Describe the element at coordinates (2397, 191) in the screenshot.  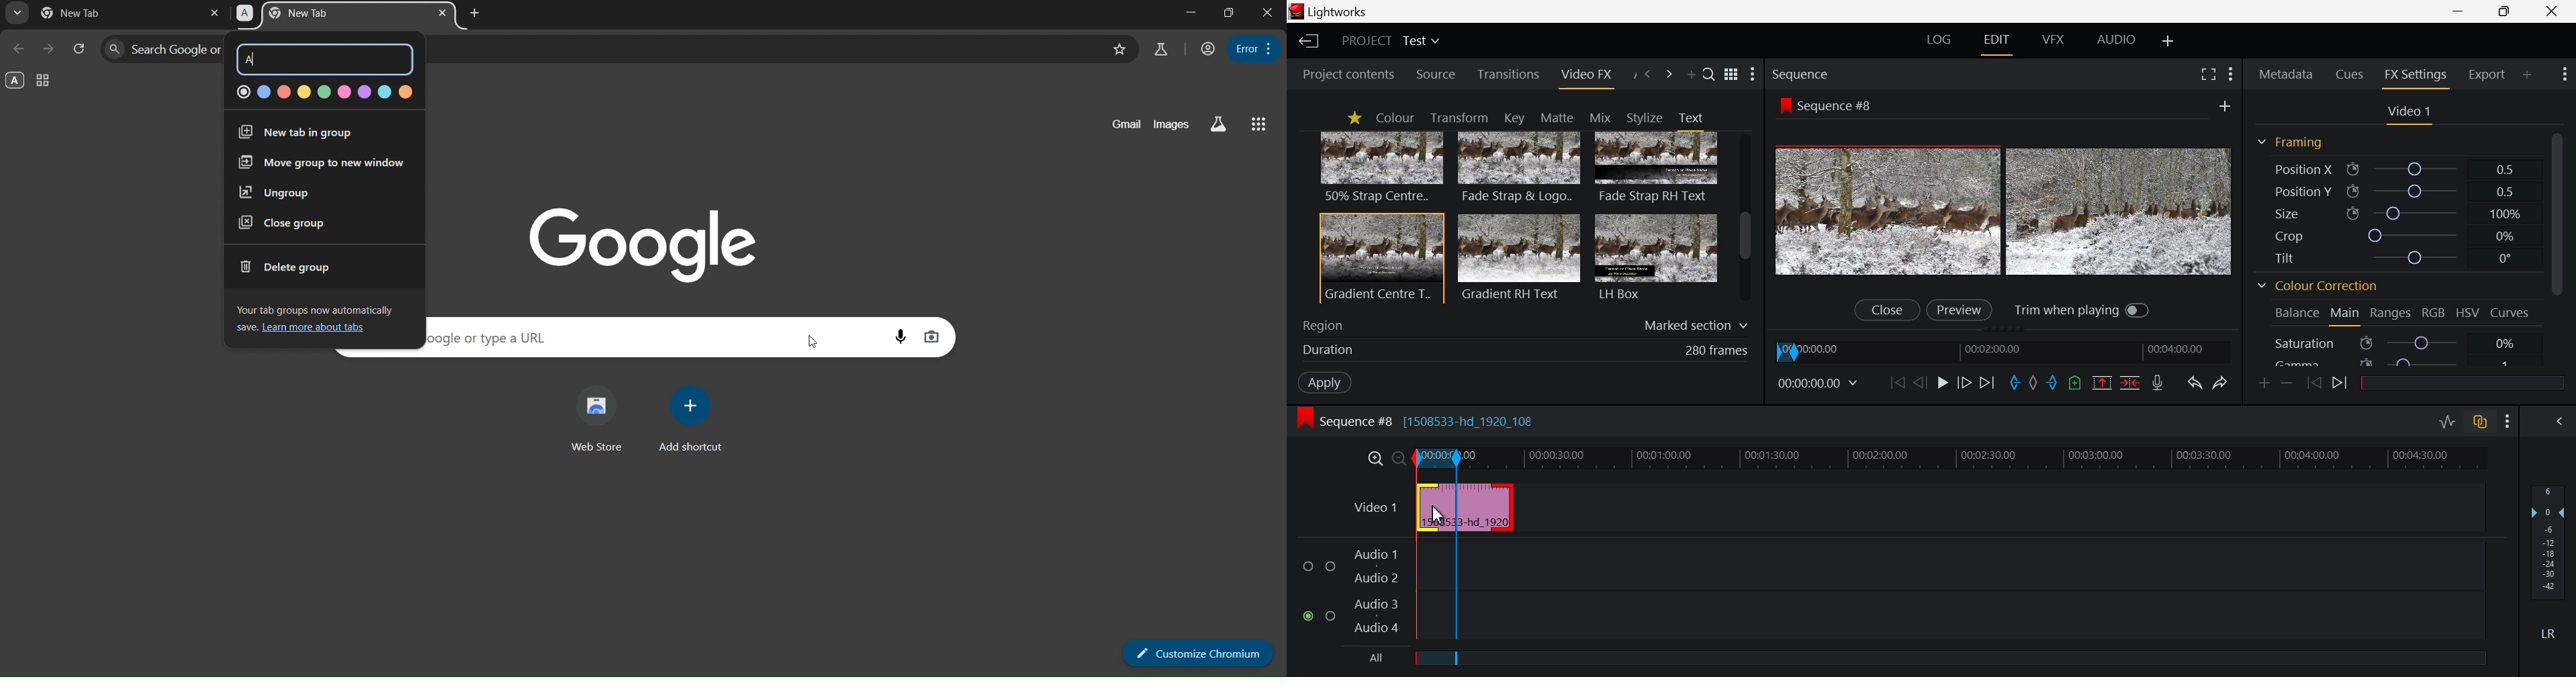
I see `Position Y` at that location.